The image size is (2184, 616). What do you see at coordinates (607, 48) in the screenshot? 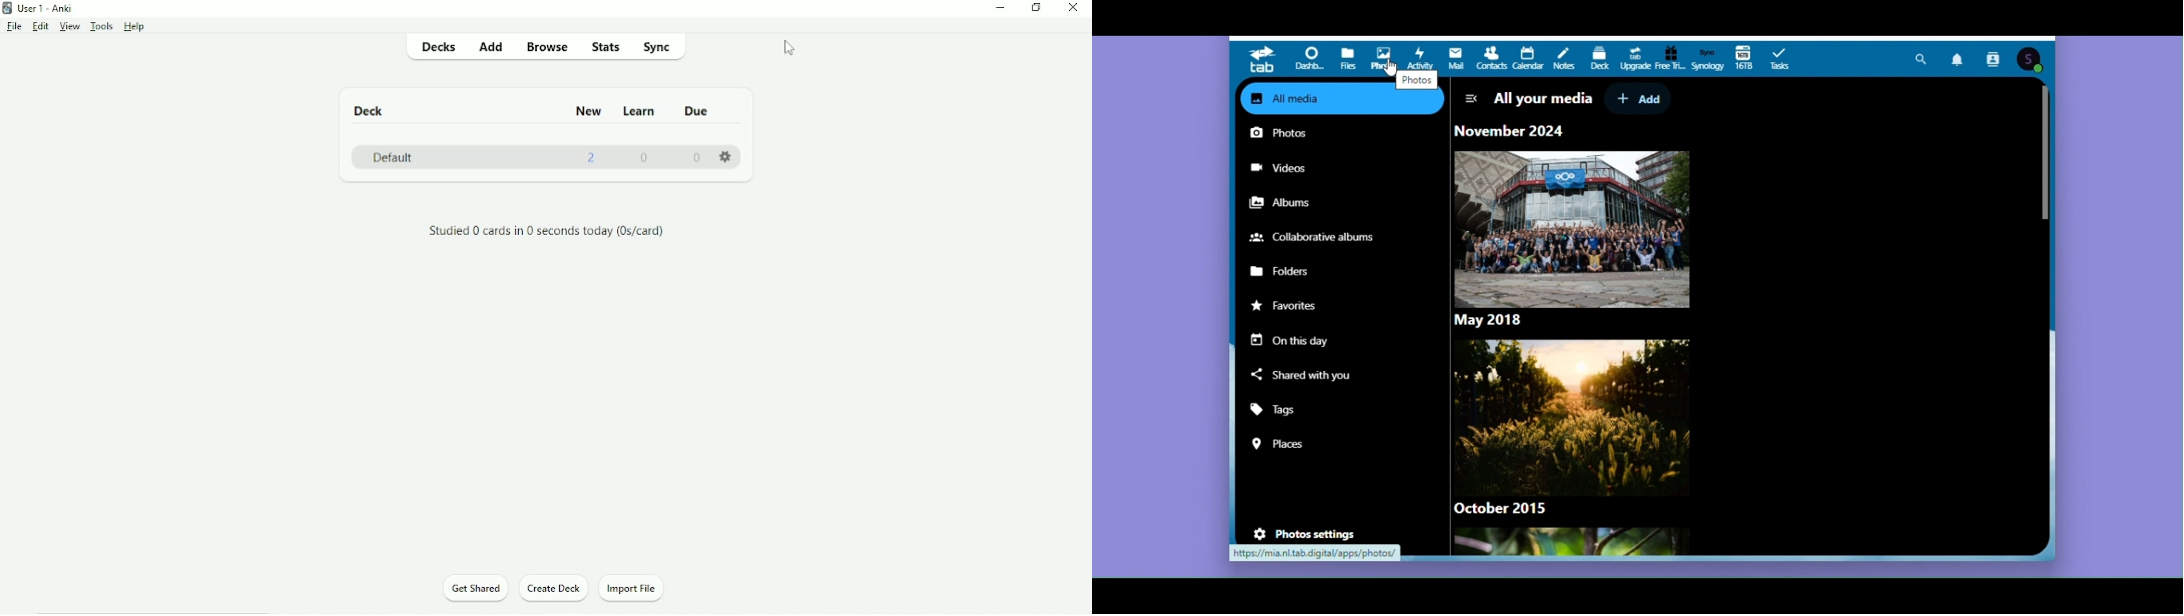
I see `Stats` at bounding box center [607, 48].